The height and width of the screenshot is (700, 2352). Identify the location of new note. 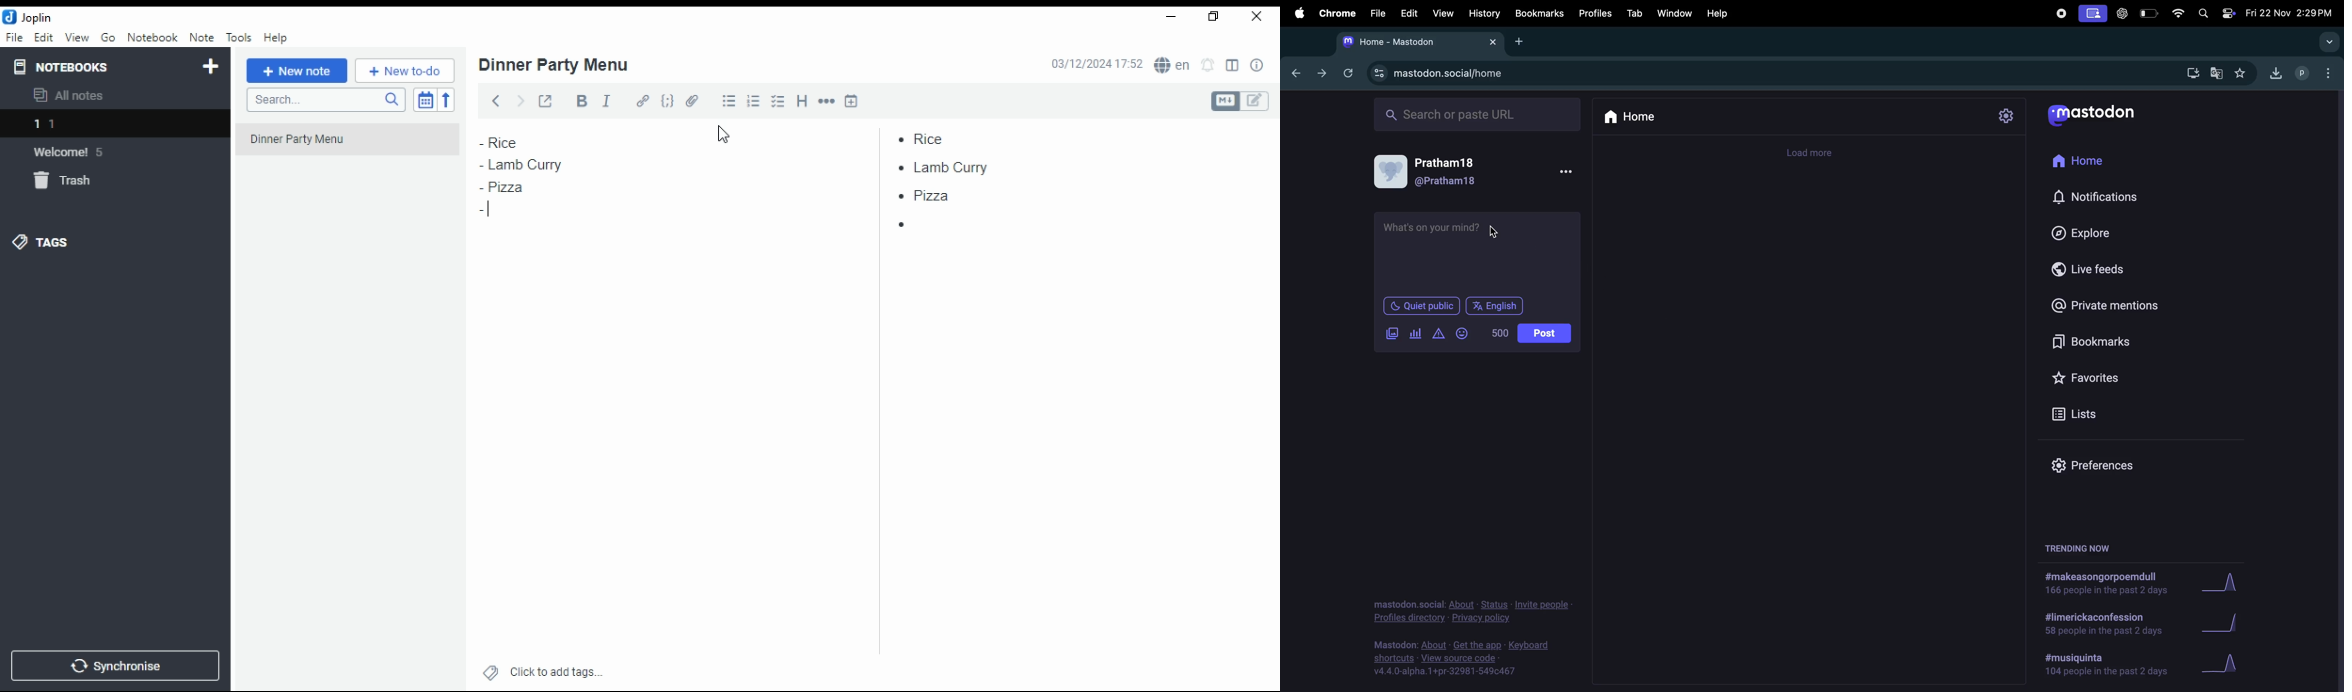
(296, 71).